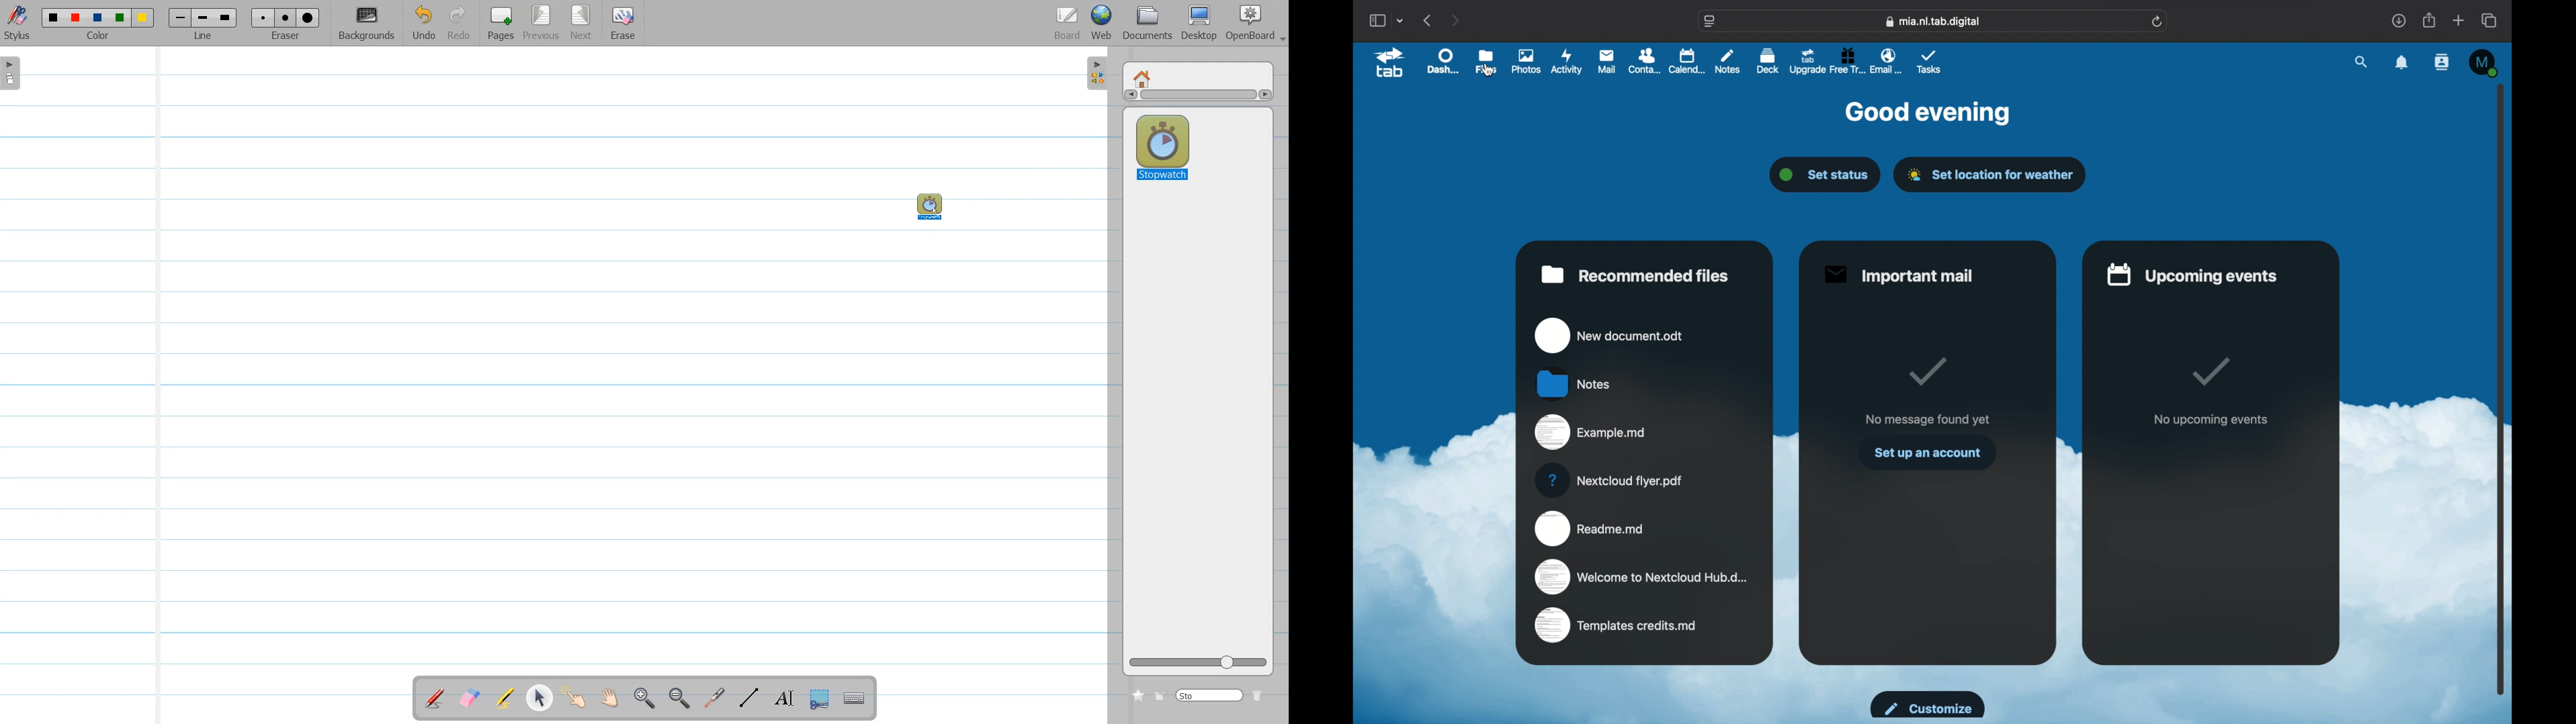 This screenshot has height=728, width=2576. Describe the element at coordinates (2491, 20) in the screenshot. I see `show tab overview` at that location.